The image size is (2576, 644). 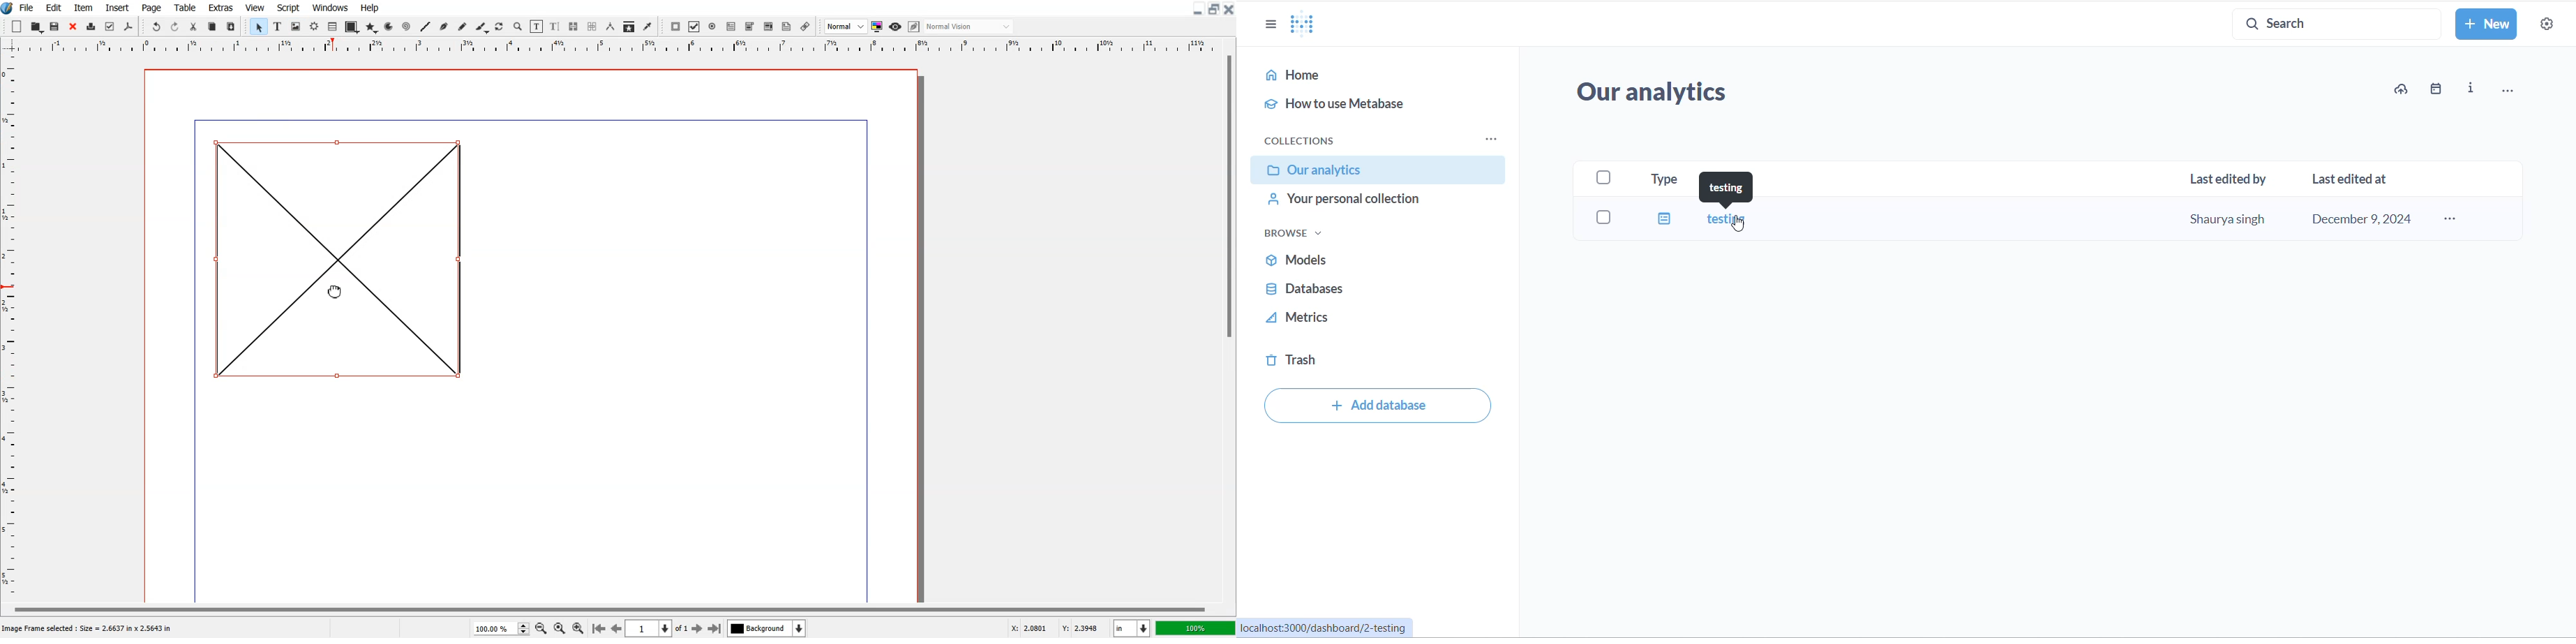 What do you see at coordinates (56, 26) in the screenshot?
I see `Open` at bounding box center [56, 26].